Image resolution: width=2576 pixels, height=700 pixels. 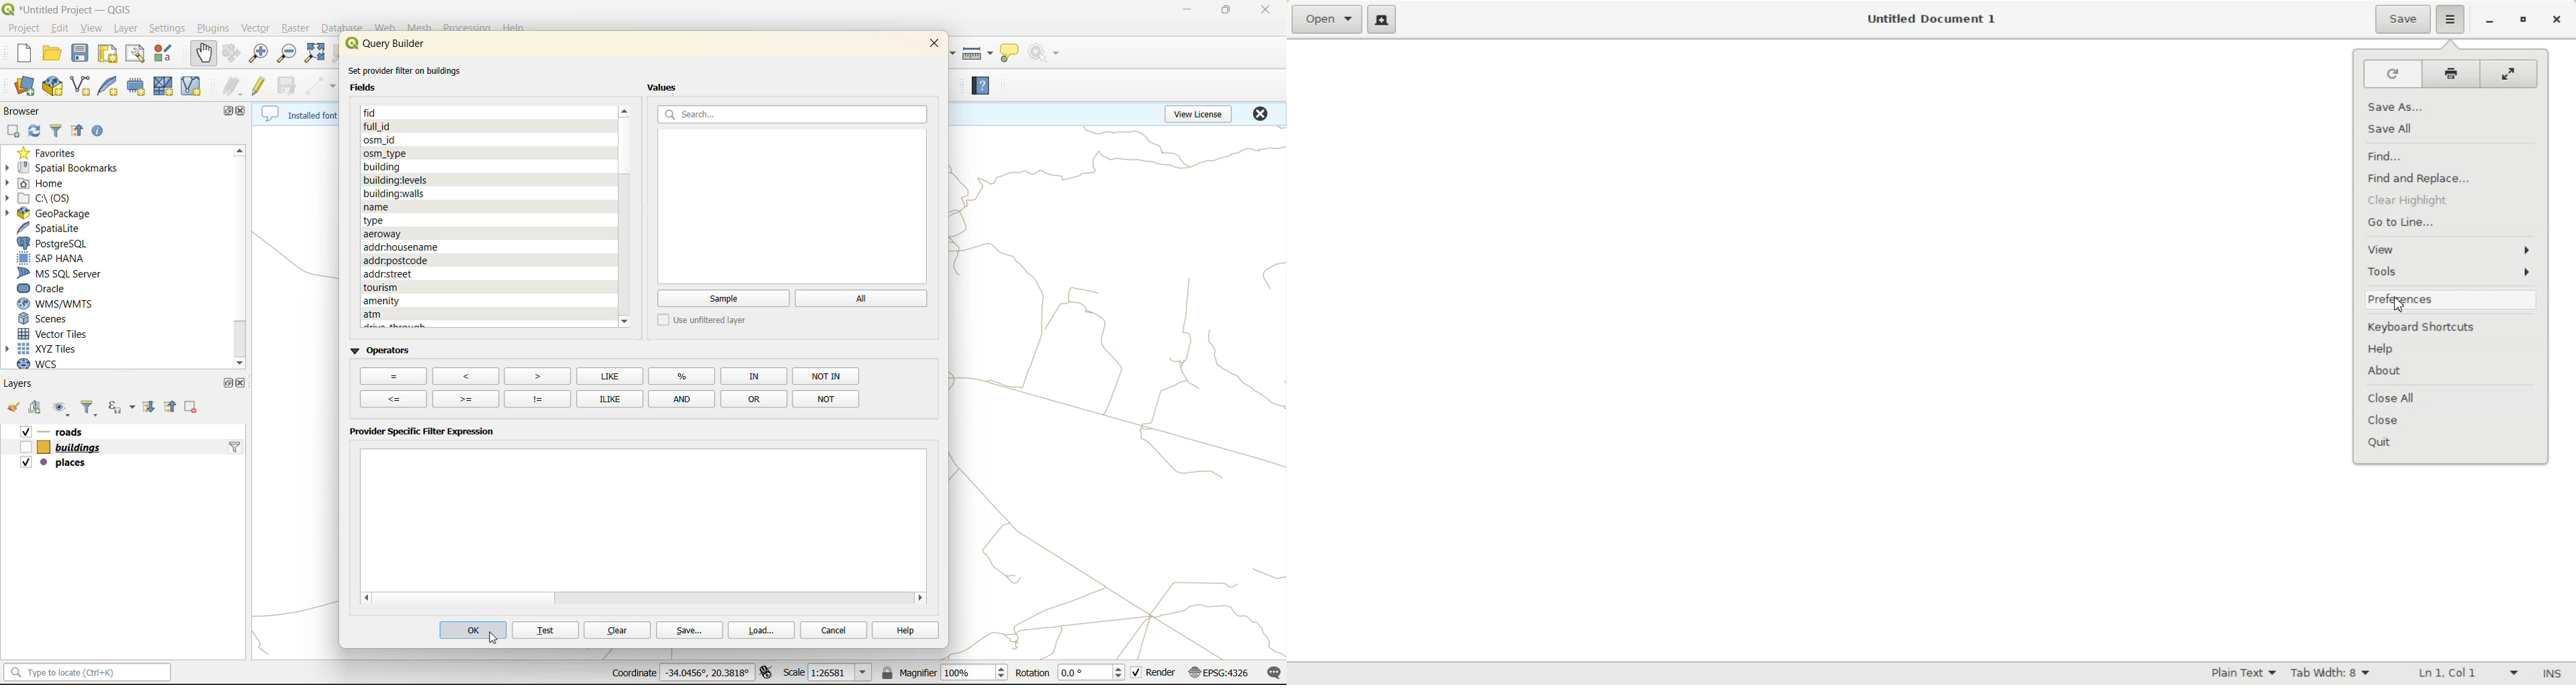 What do you see at coordinates (835, 630) in the screenshot?
I see `cancel` at bounding box center [835, 630].